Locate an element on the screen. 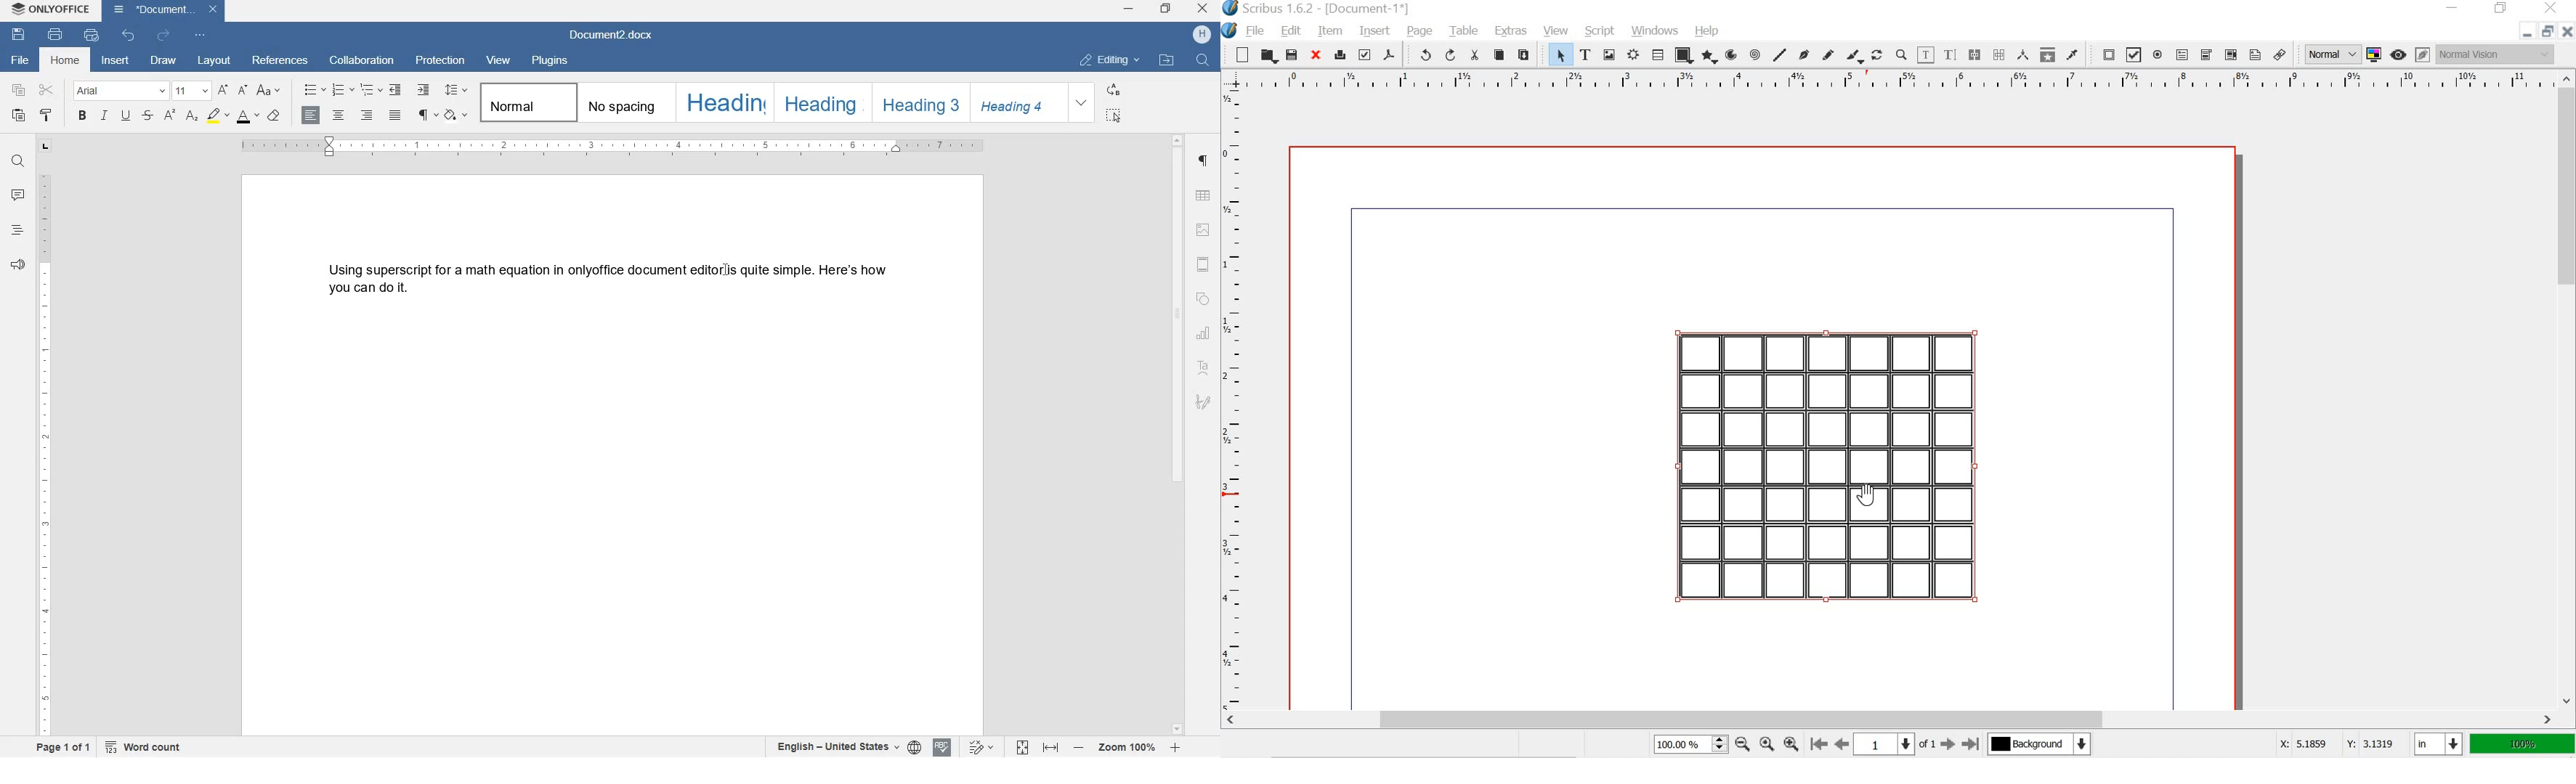 The width and height of the screenshot is (2576, 784). EXPAND FORMATTING STYLE is located at coordinates (1083, 103).